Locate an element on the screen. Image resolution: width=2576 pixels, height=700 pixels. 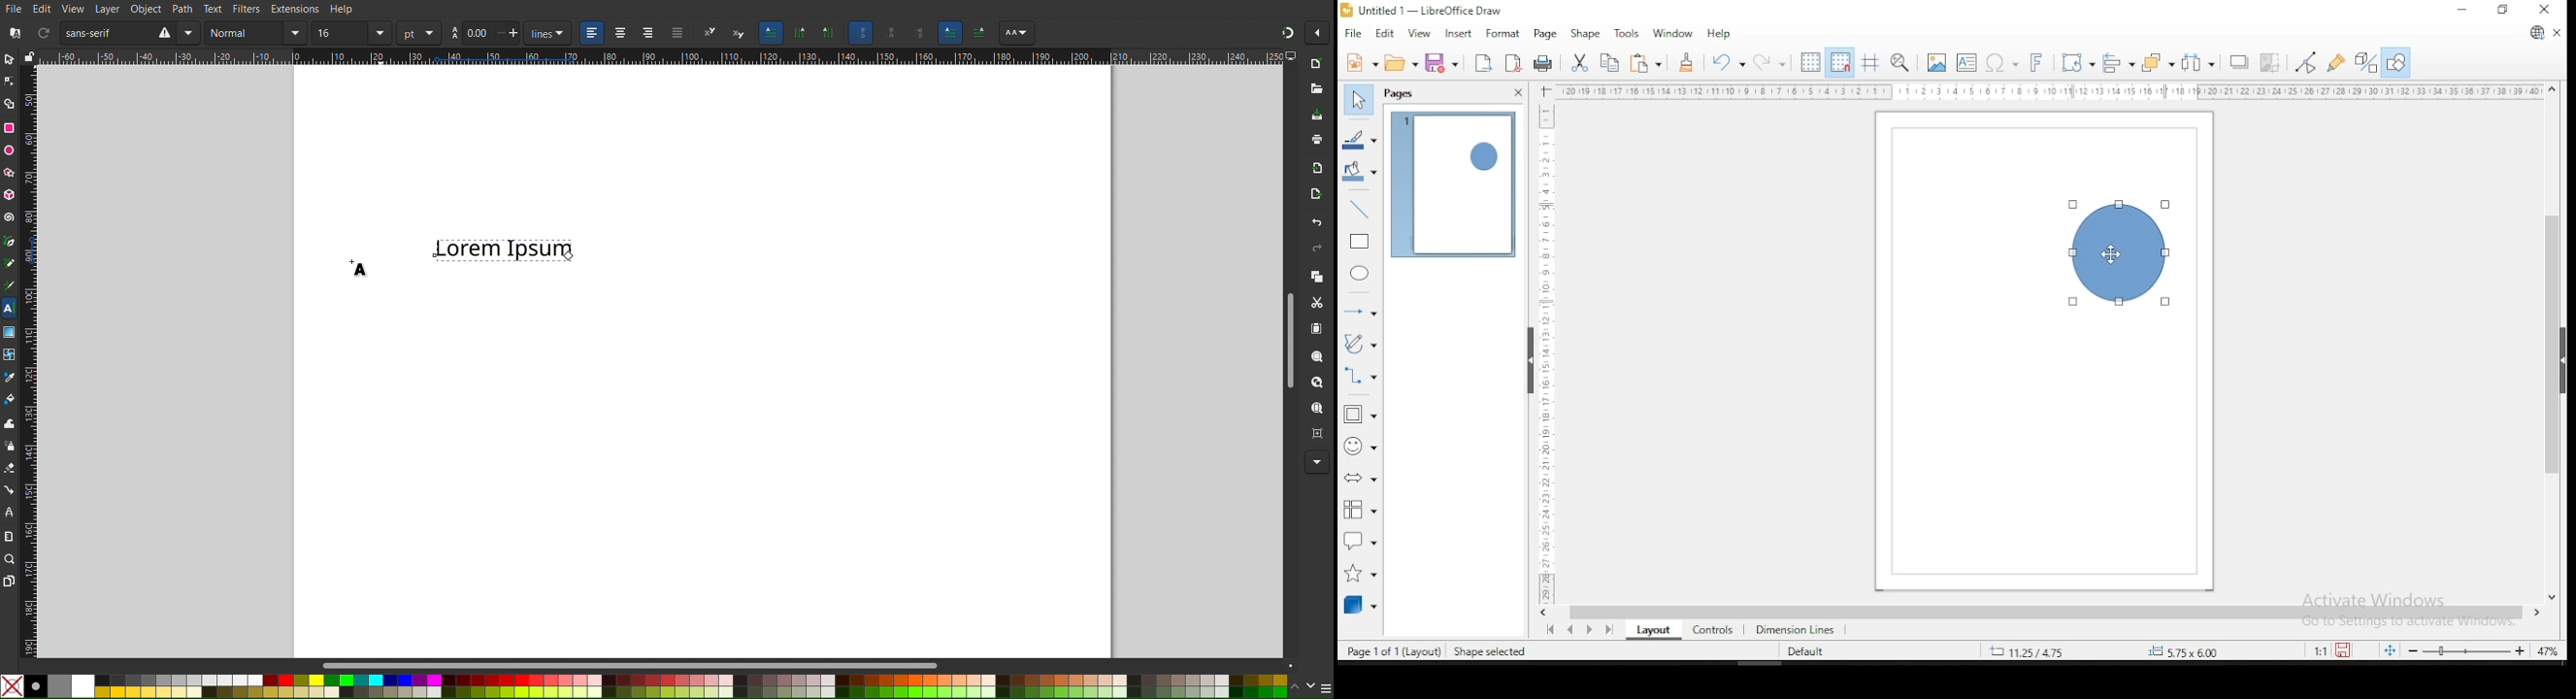
export as PDF is located at coordinates (1514, 61).